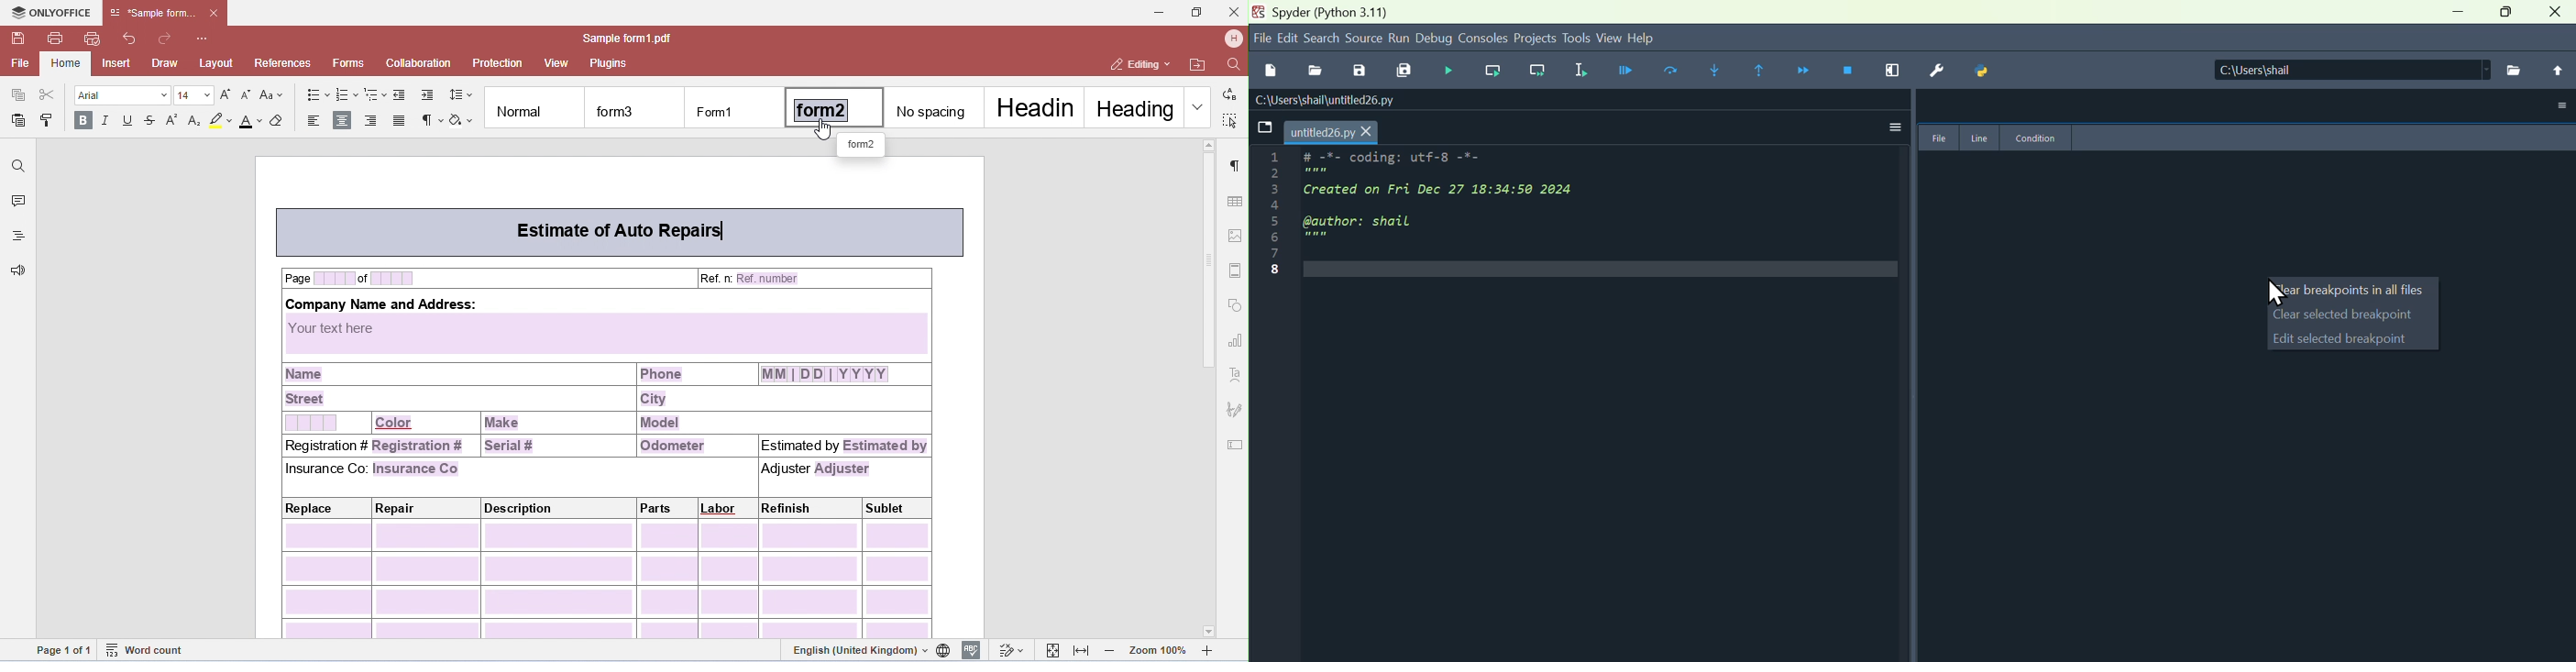 The width and height of the screenshot is (2576, 672). What do you see at coordinates (1330, 12) in the screenshot?
I see `Spyder (Python 3.11)` at bounding box center [1330, 12].